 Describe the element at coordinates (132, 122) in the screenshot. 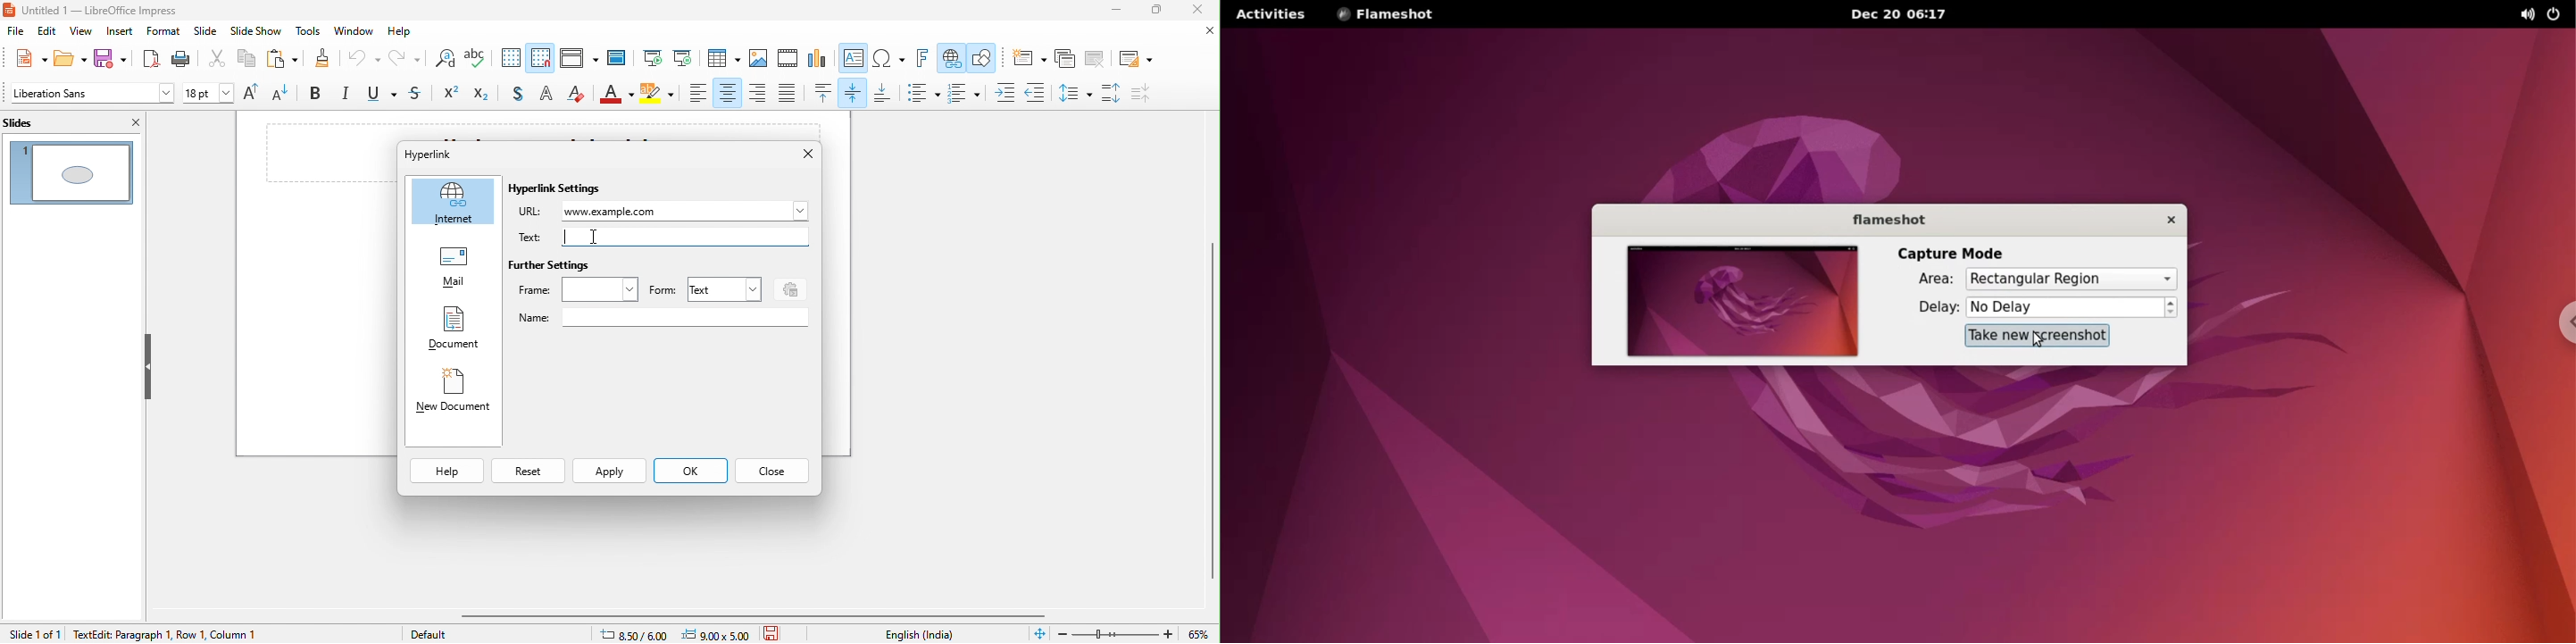

I see `close` at that location.